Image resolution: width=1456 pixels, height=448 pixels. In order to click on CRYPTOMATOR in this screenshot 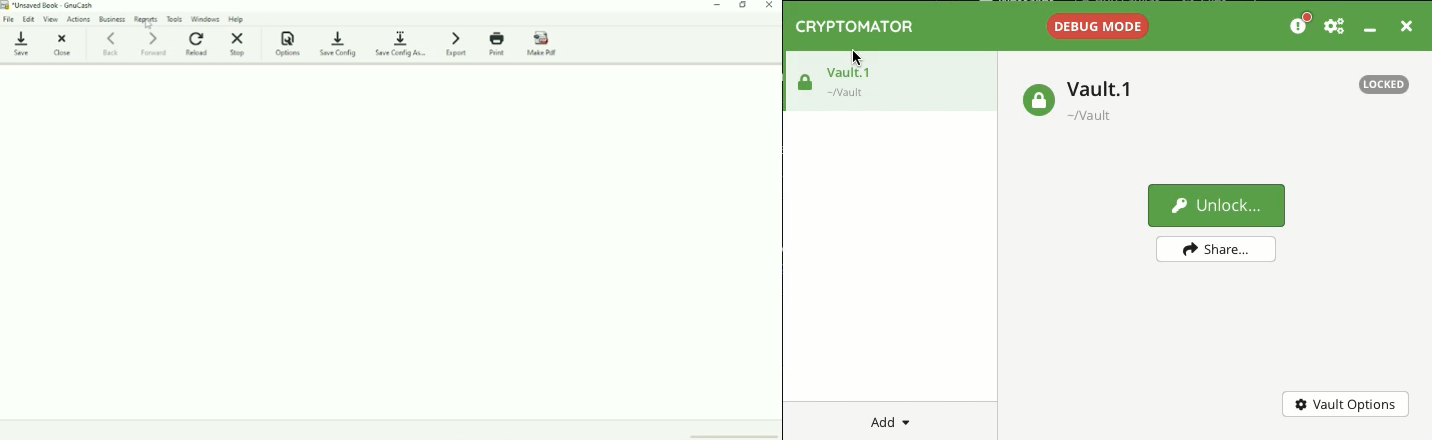, I will do `click(855, 27)`.